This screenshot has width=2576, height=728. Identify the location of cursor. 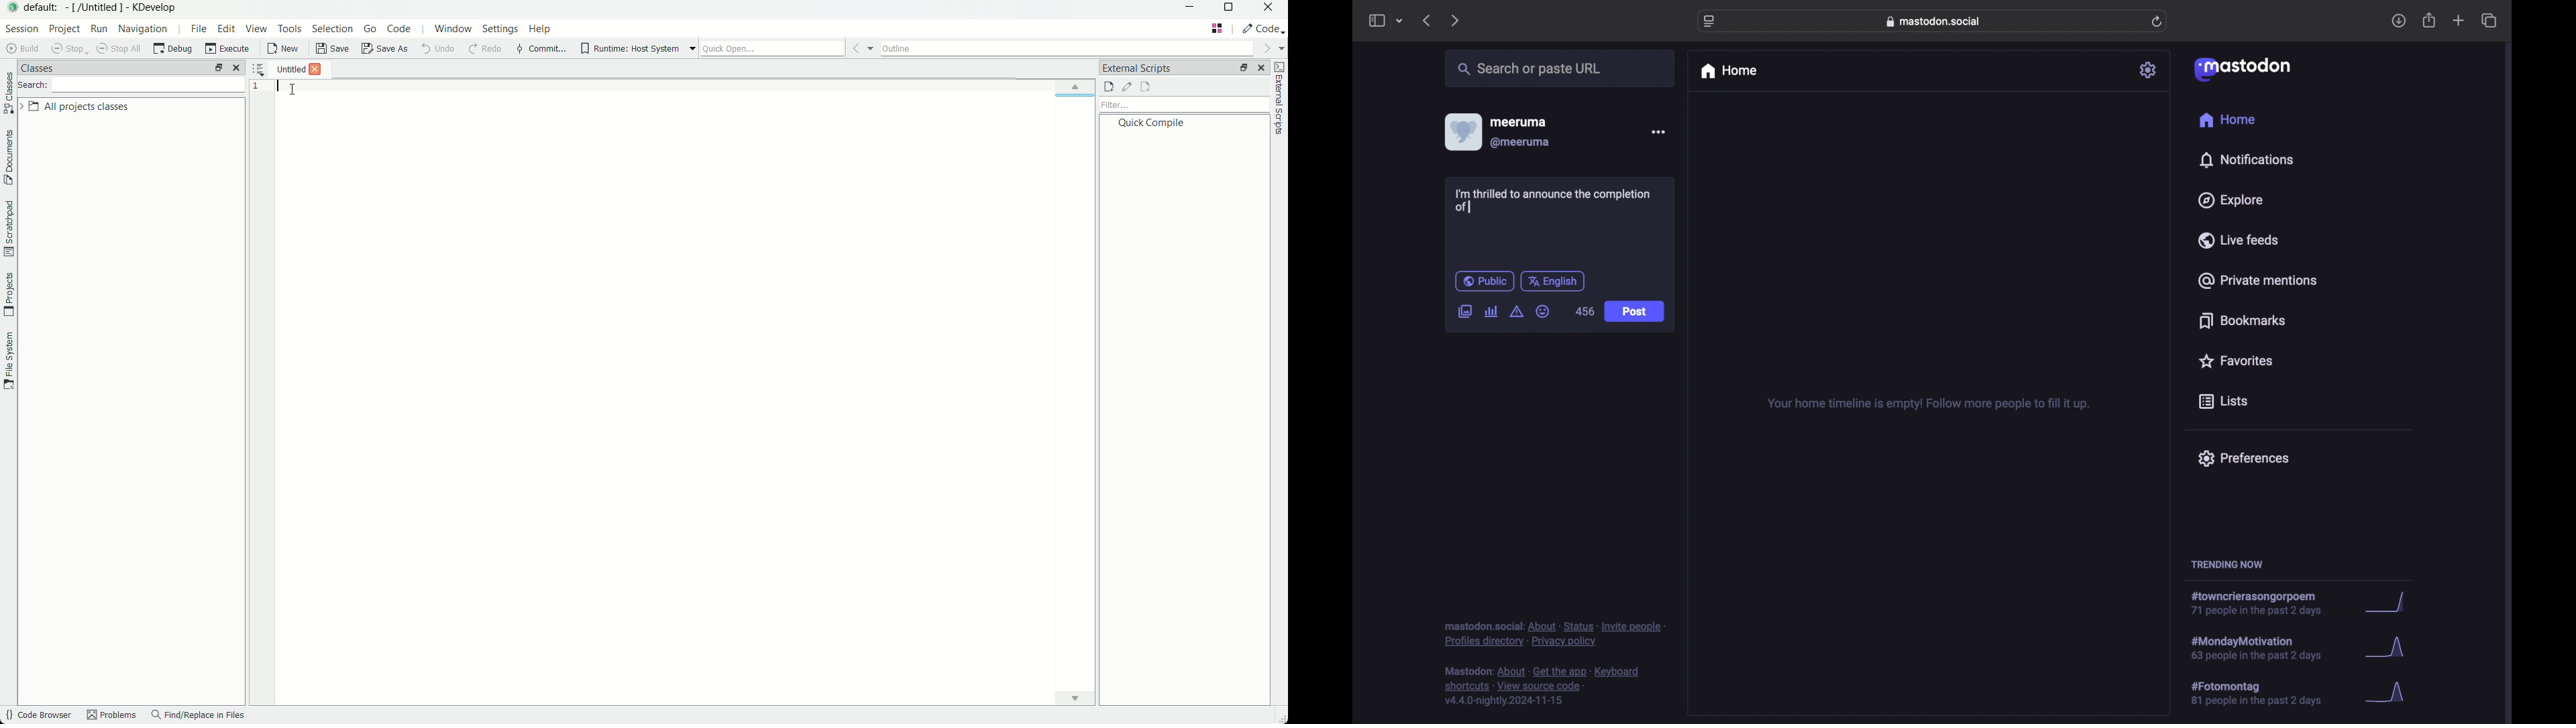
(292, 88).